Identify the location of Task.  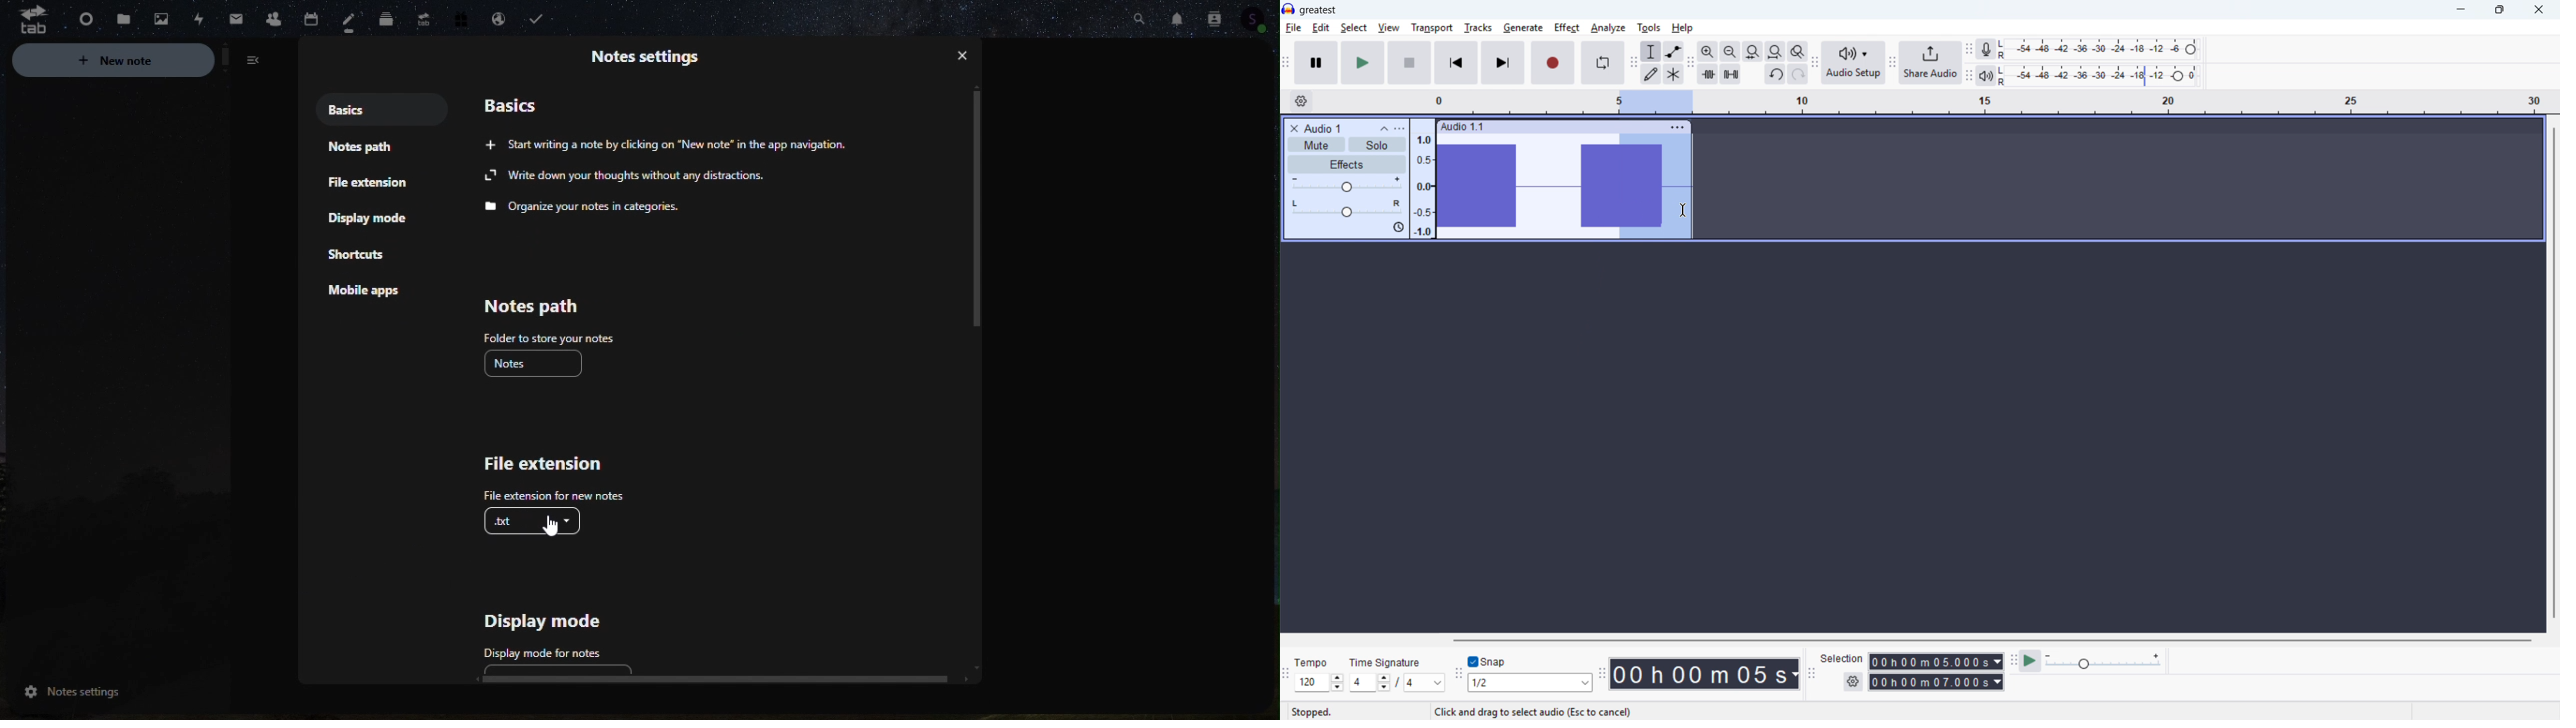
(541, 19).